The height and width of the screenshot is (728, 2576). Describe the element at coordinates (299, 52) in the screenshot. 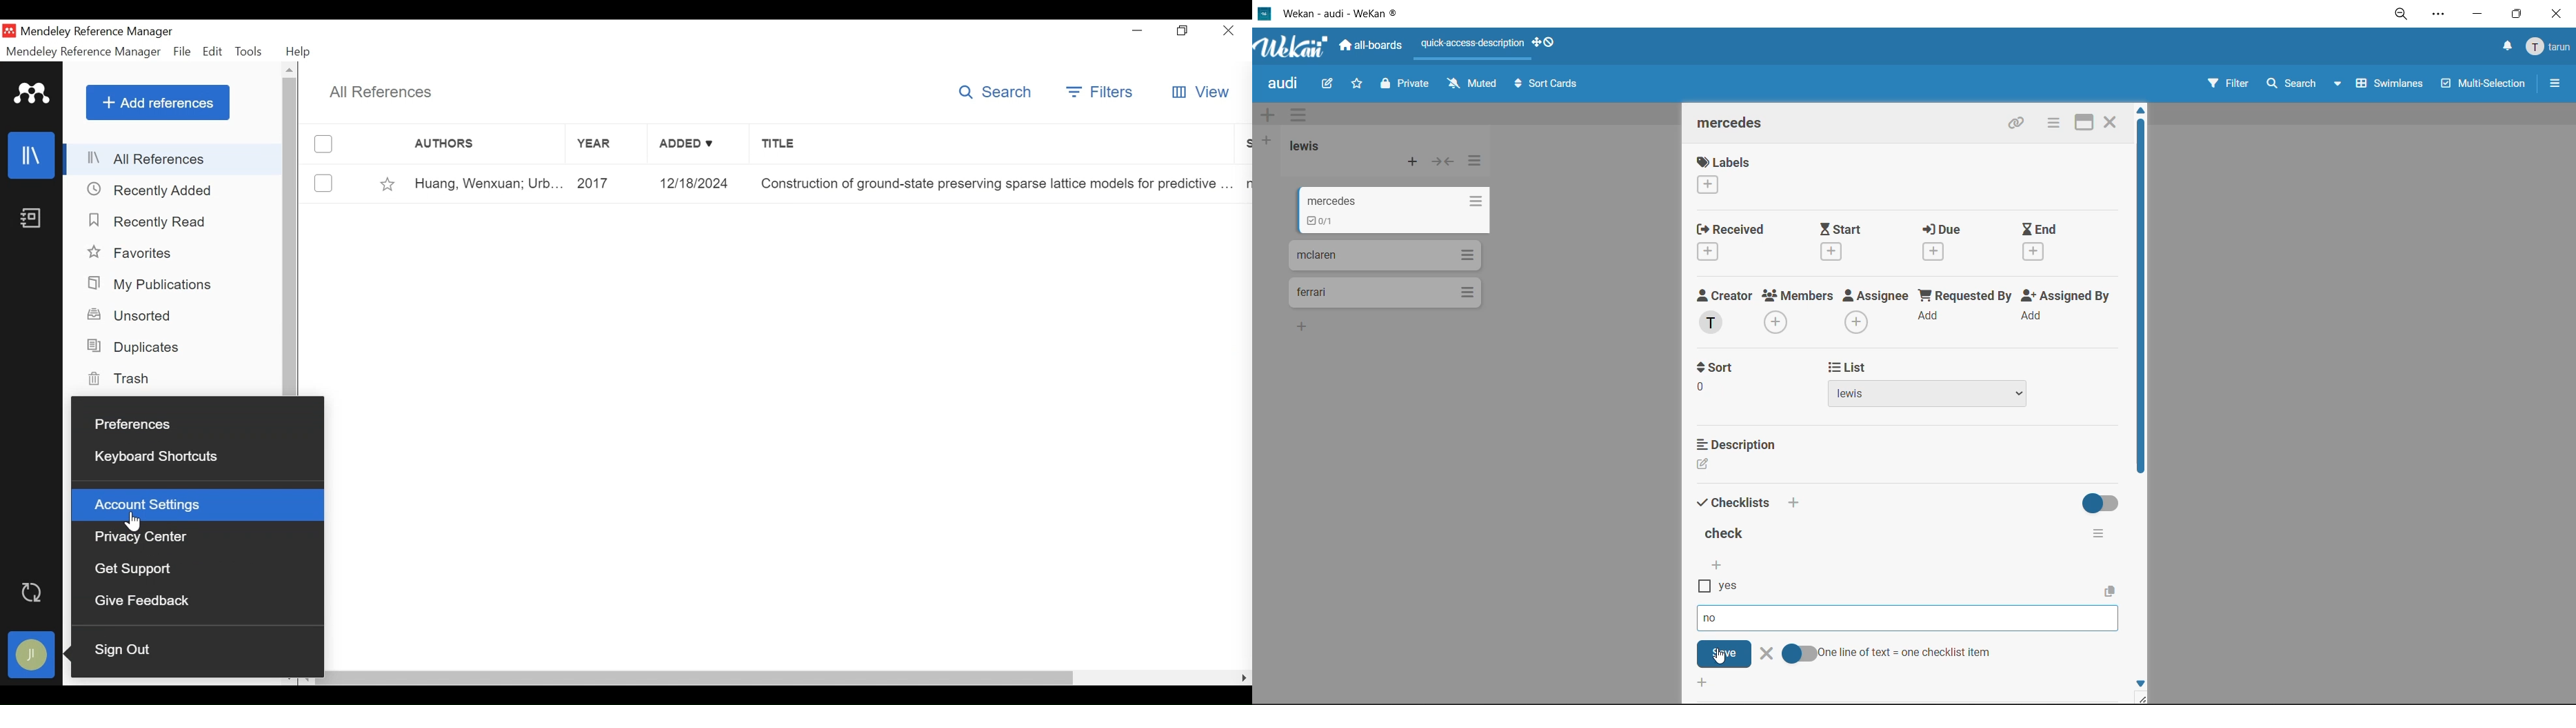

I see `Help` at that location.